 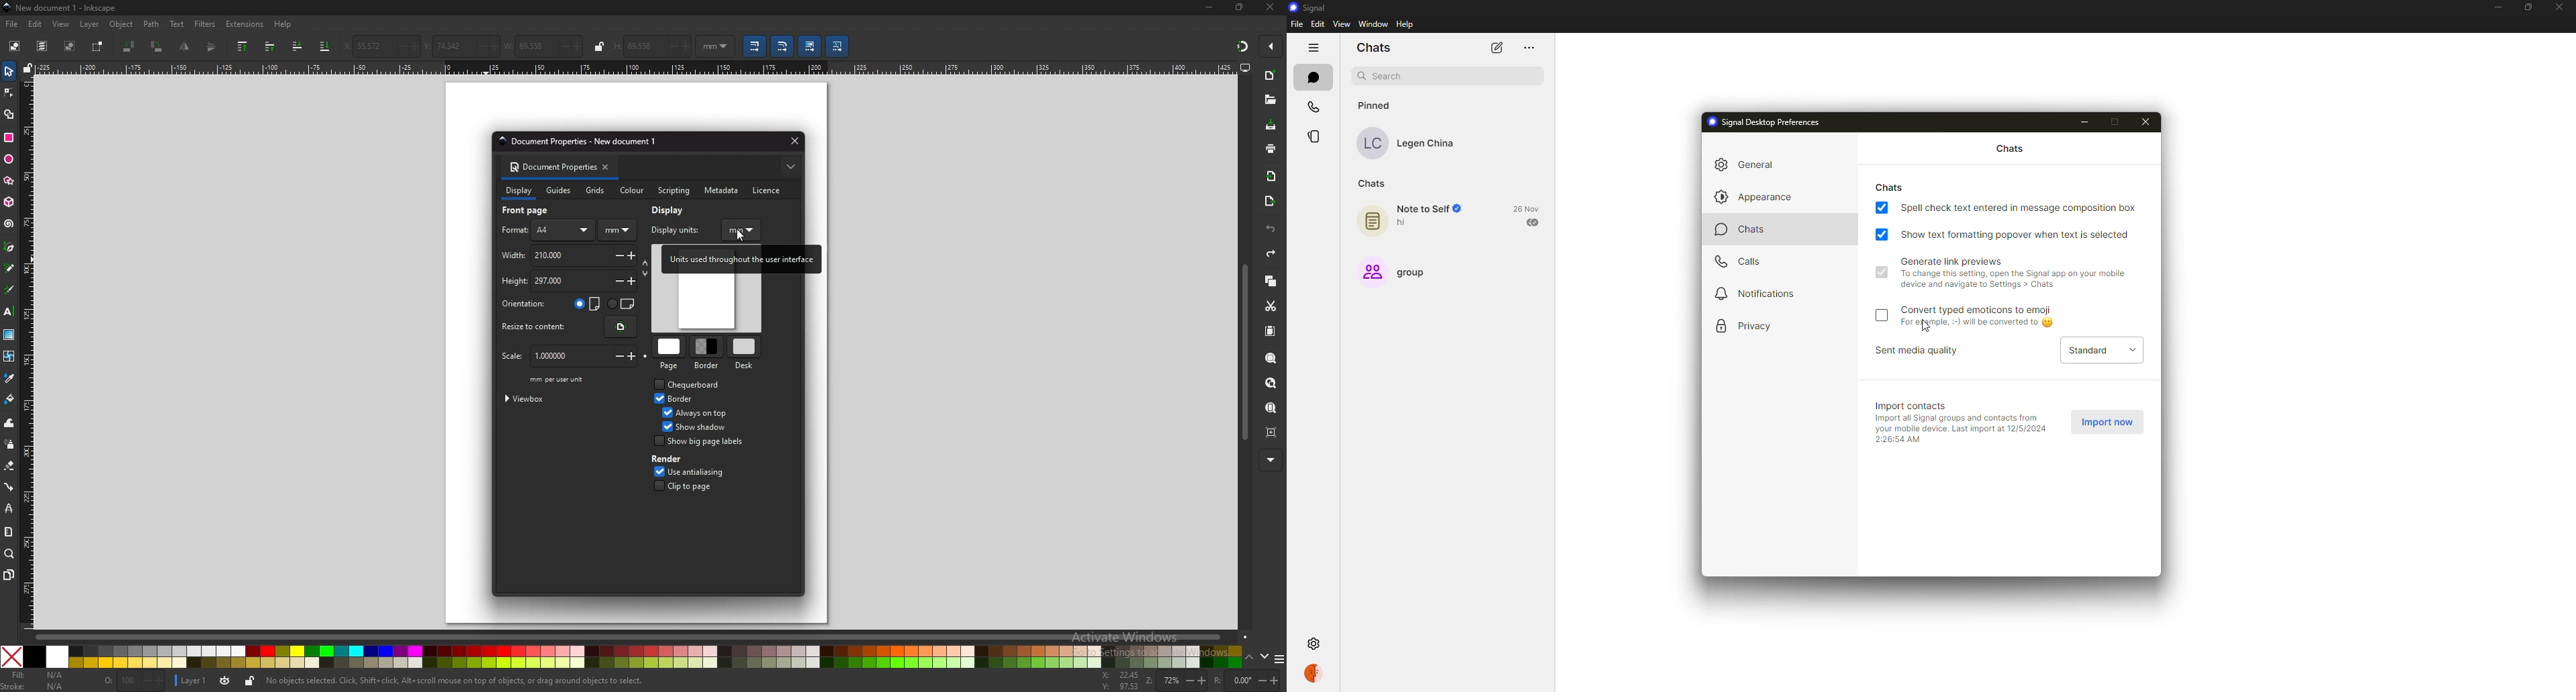 What do you see at coordinates (544, 255) in the screenshot?
I see `width` at bounding box center [544, 255].